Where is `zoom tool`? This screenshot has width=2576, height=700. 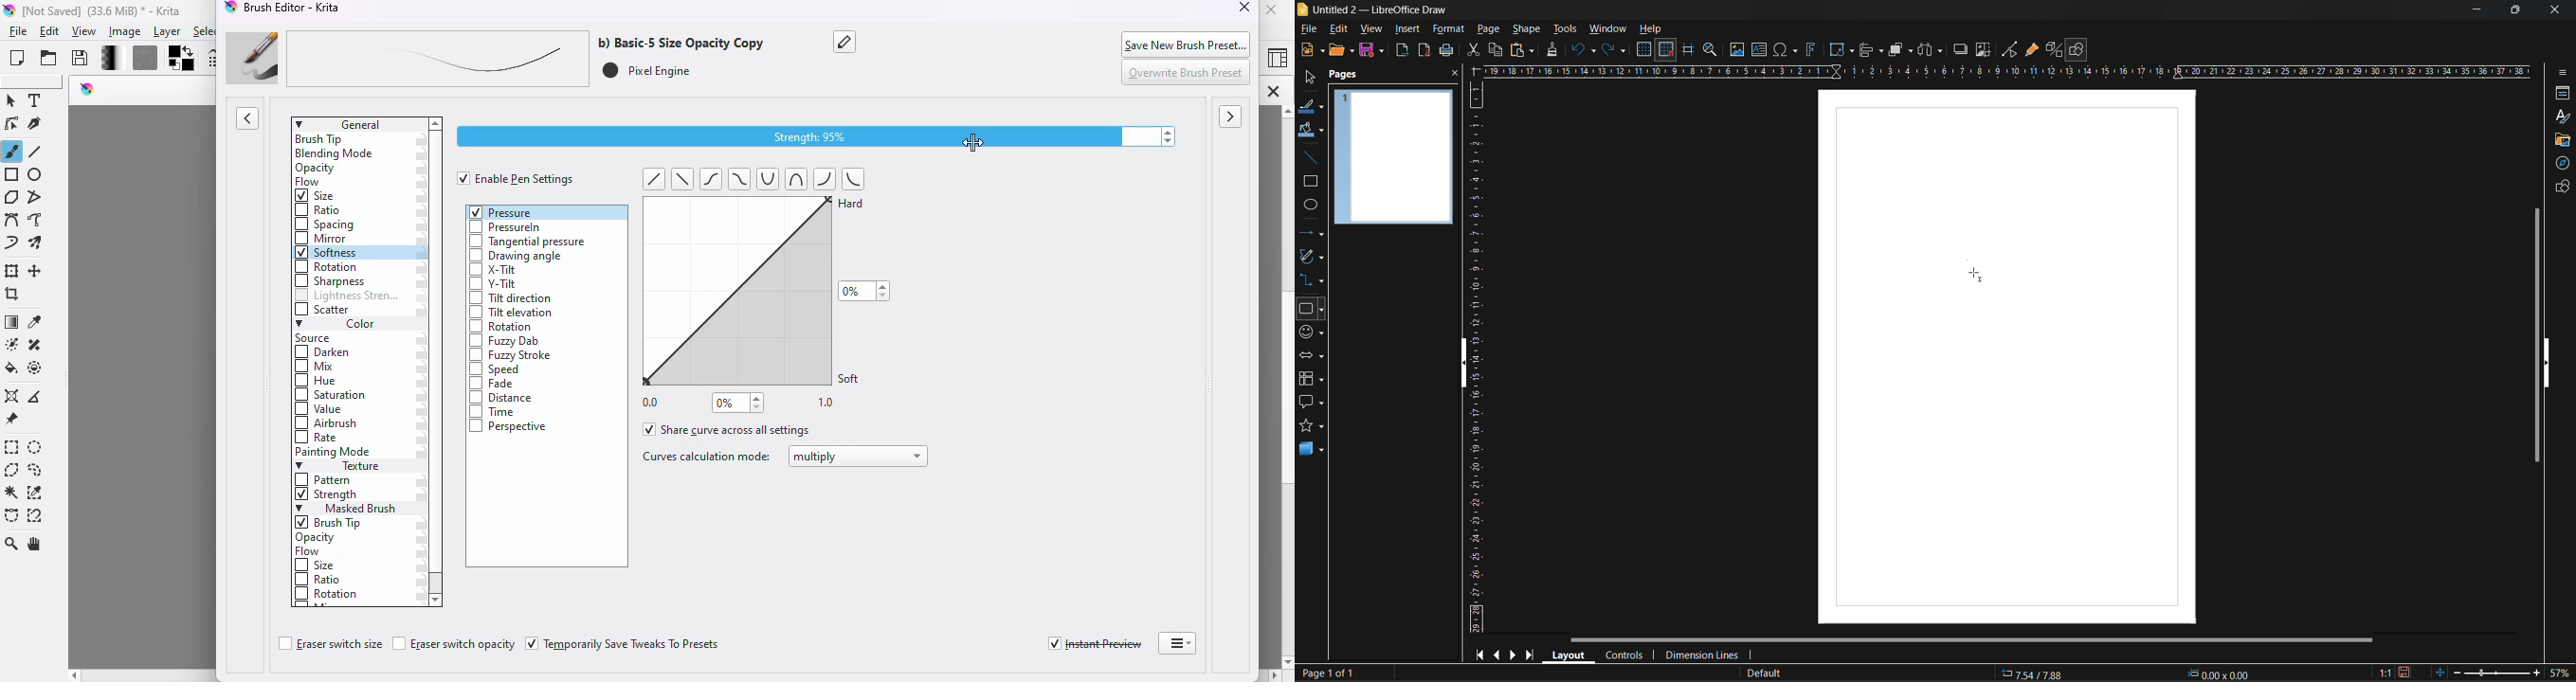
zoom tool is located at coordinates (12, 544).